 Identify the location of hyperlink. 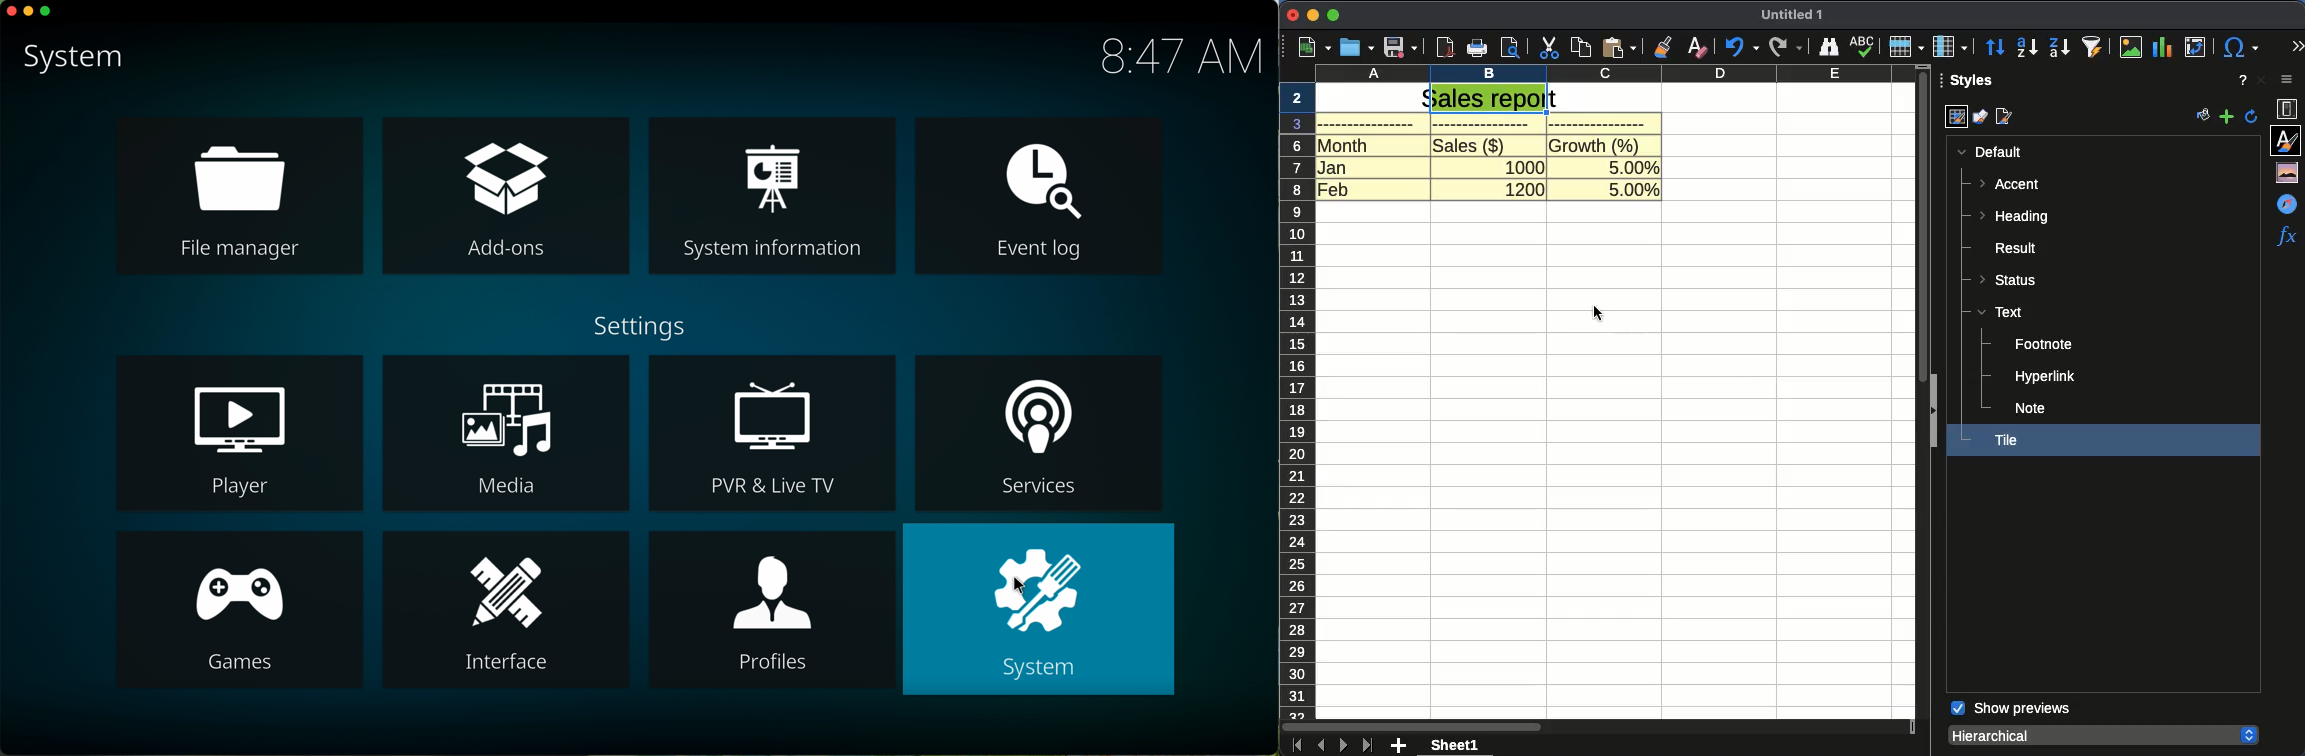
(2045, 378).